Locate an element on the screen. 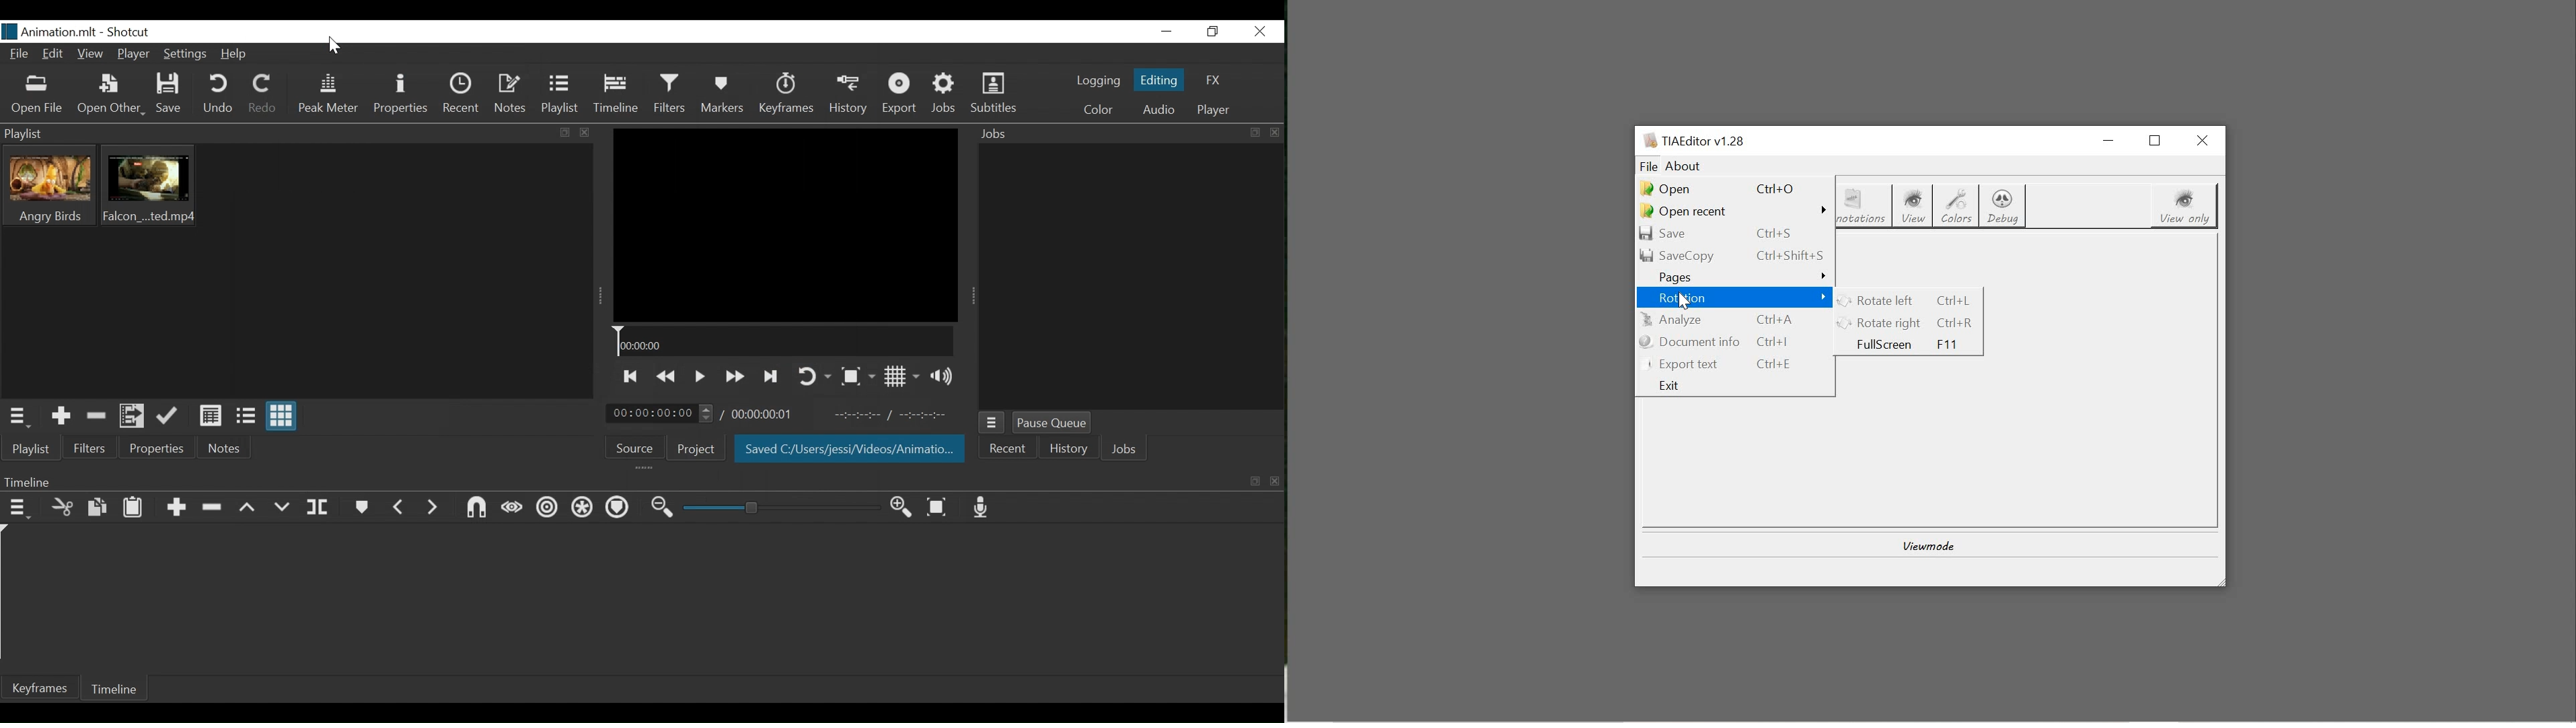  Pause Queue is located at coordinates (1056, 423).